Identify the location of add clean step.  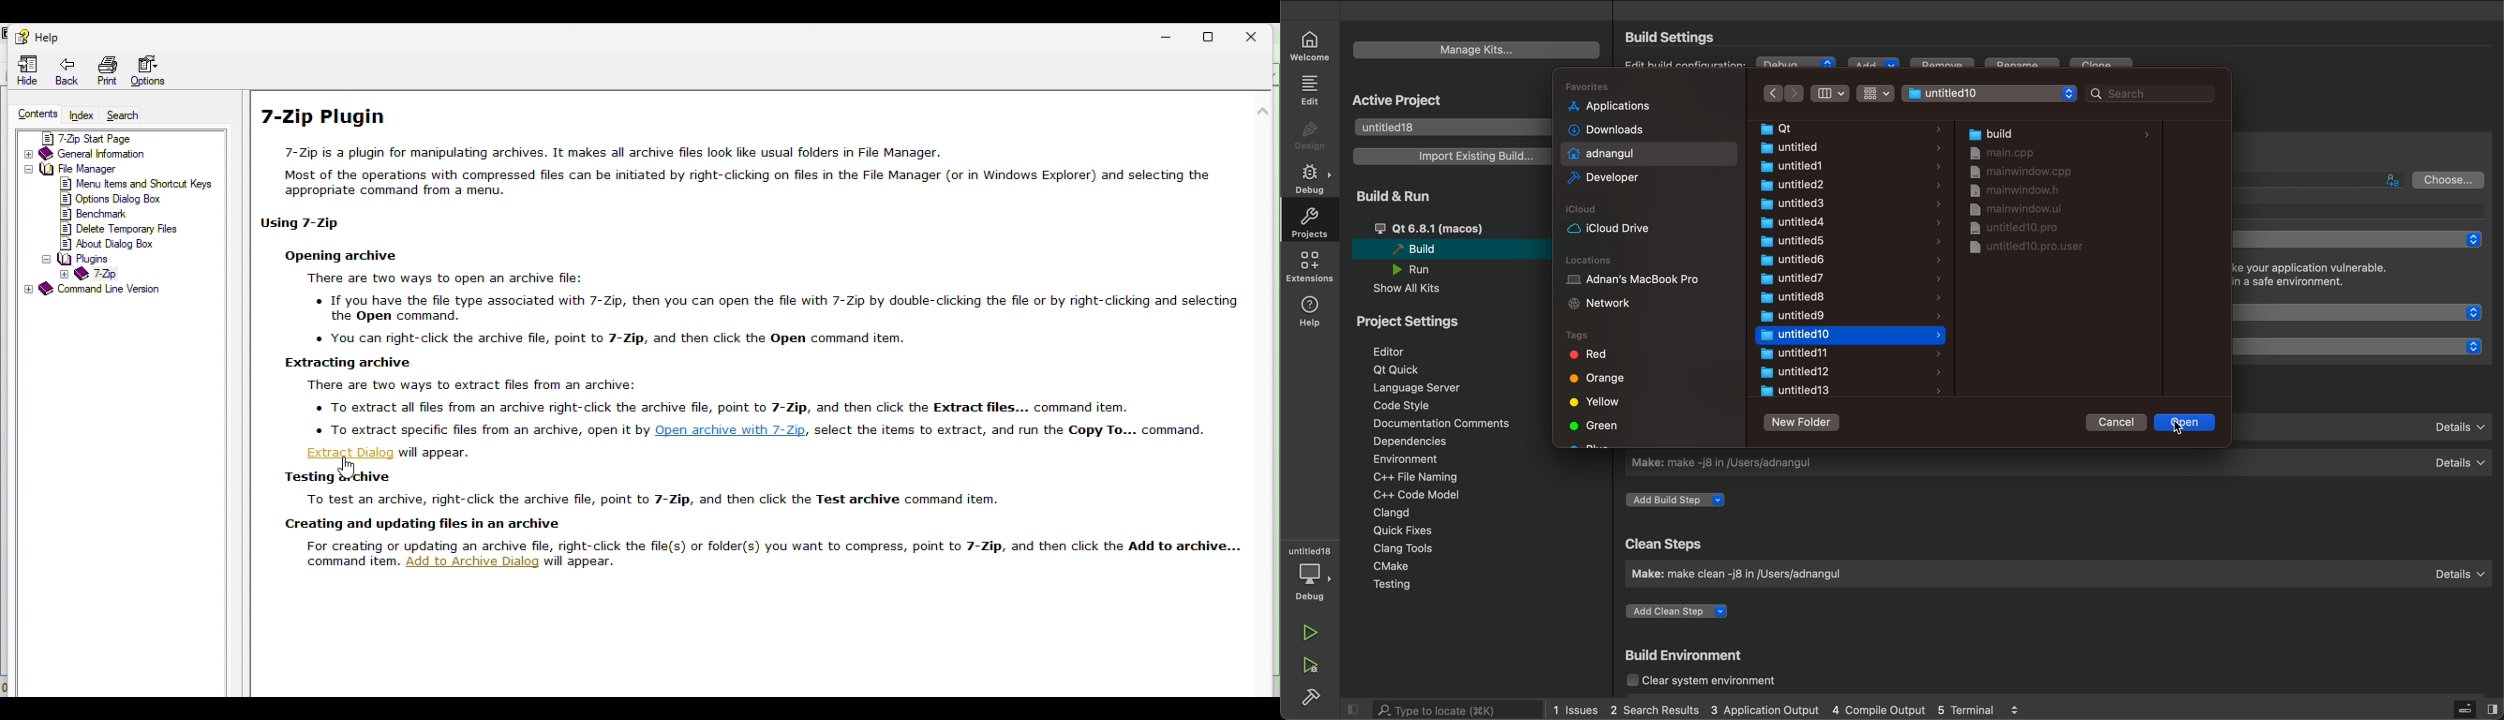
(1690, 609).